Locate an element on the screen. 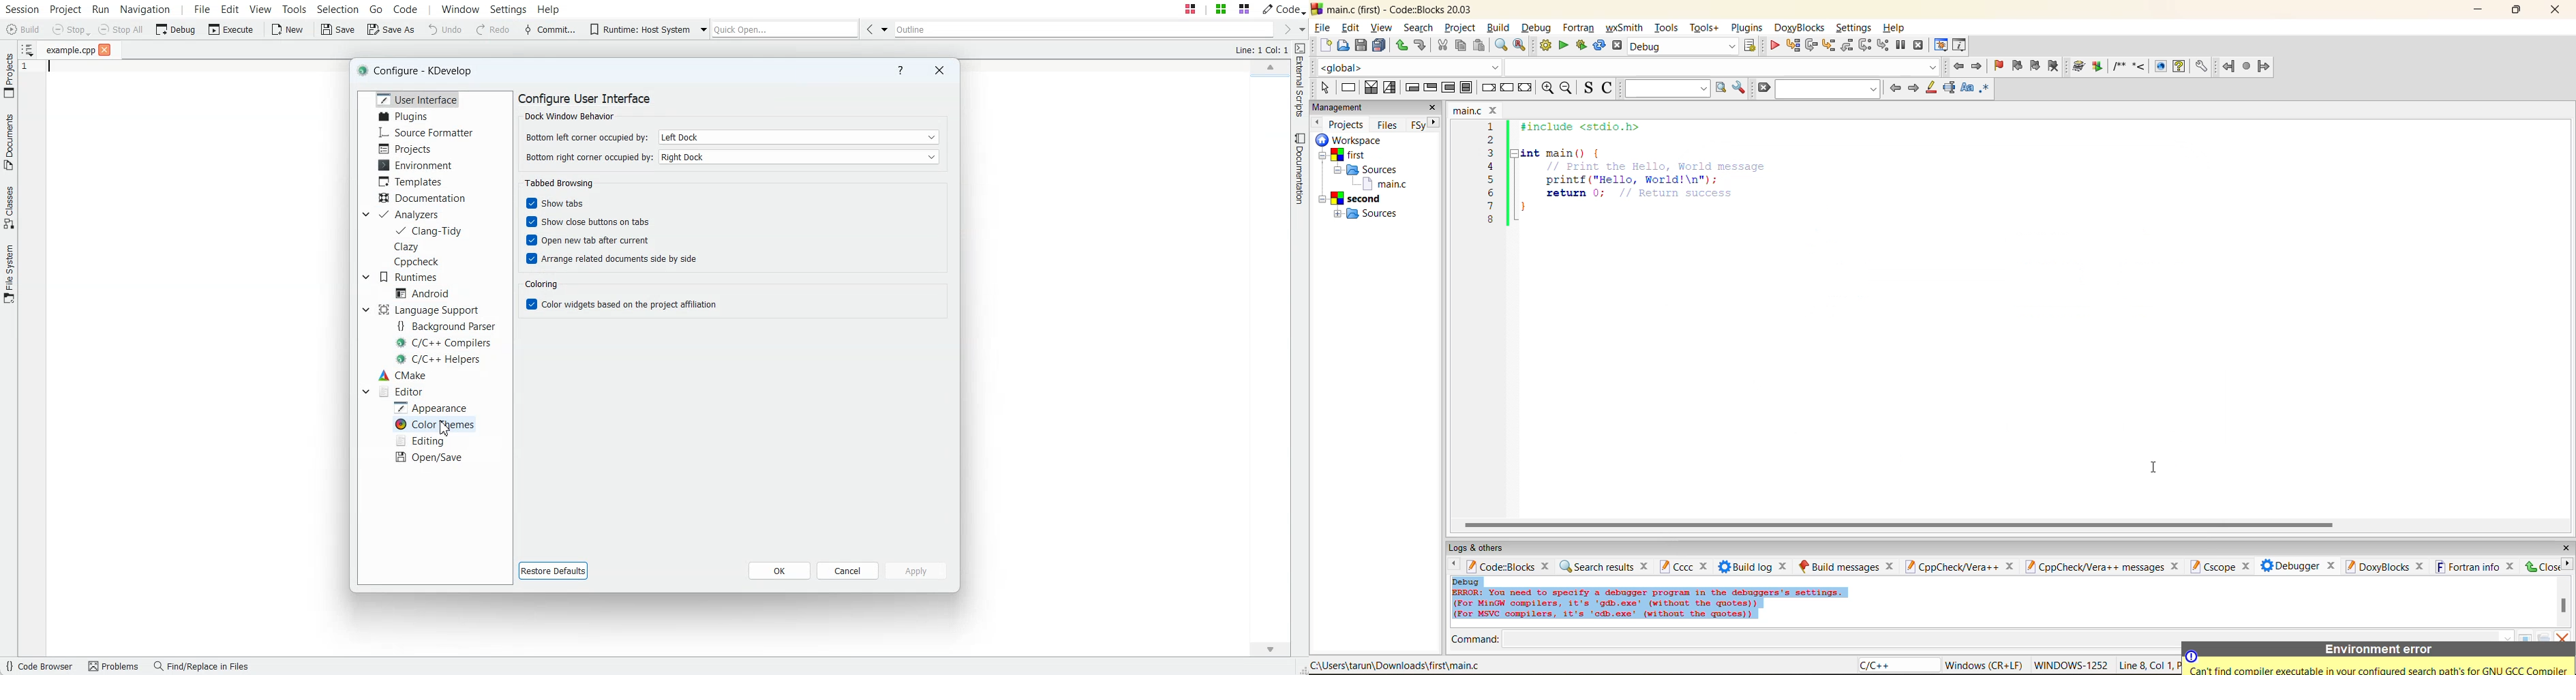 This screenshot has width=2576, height=700. Cursor is located at coordinates (444, 428).